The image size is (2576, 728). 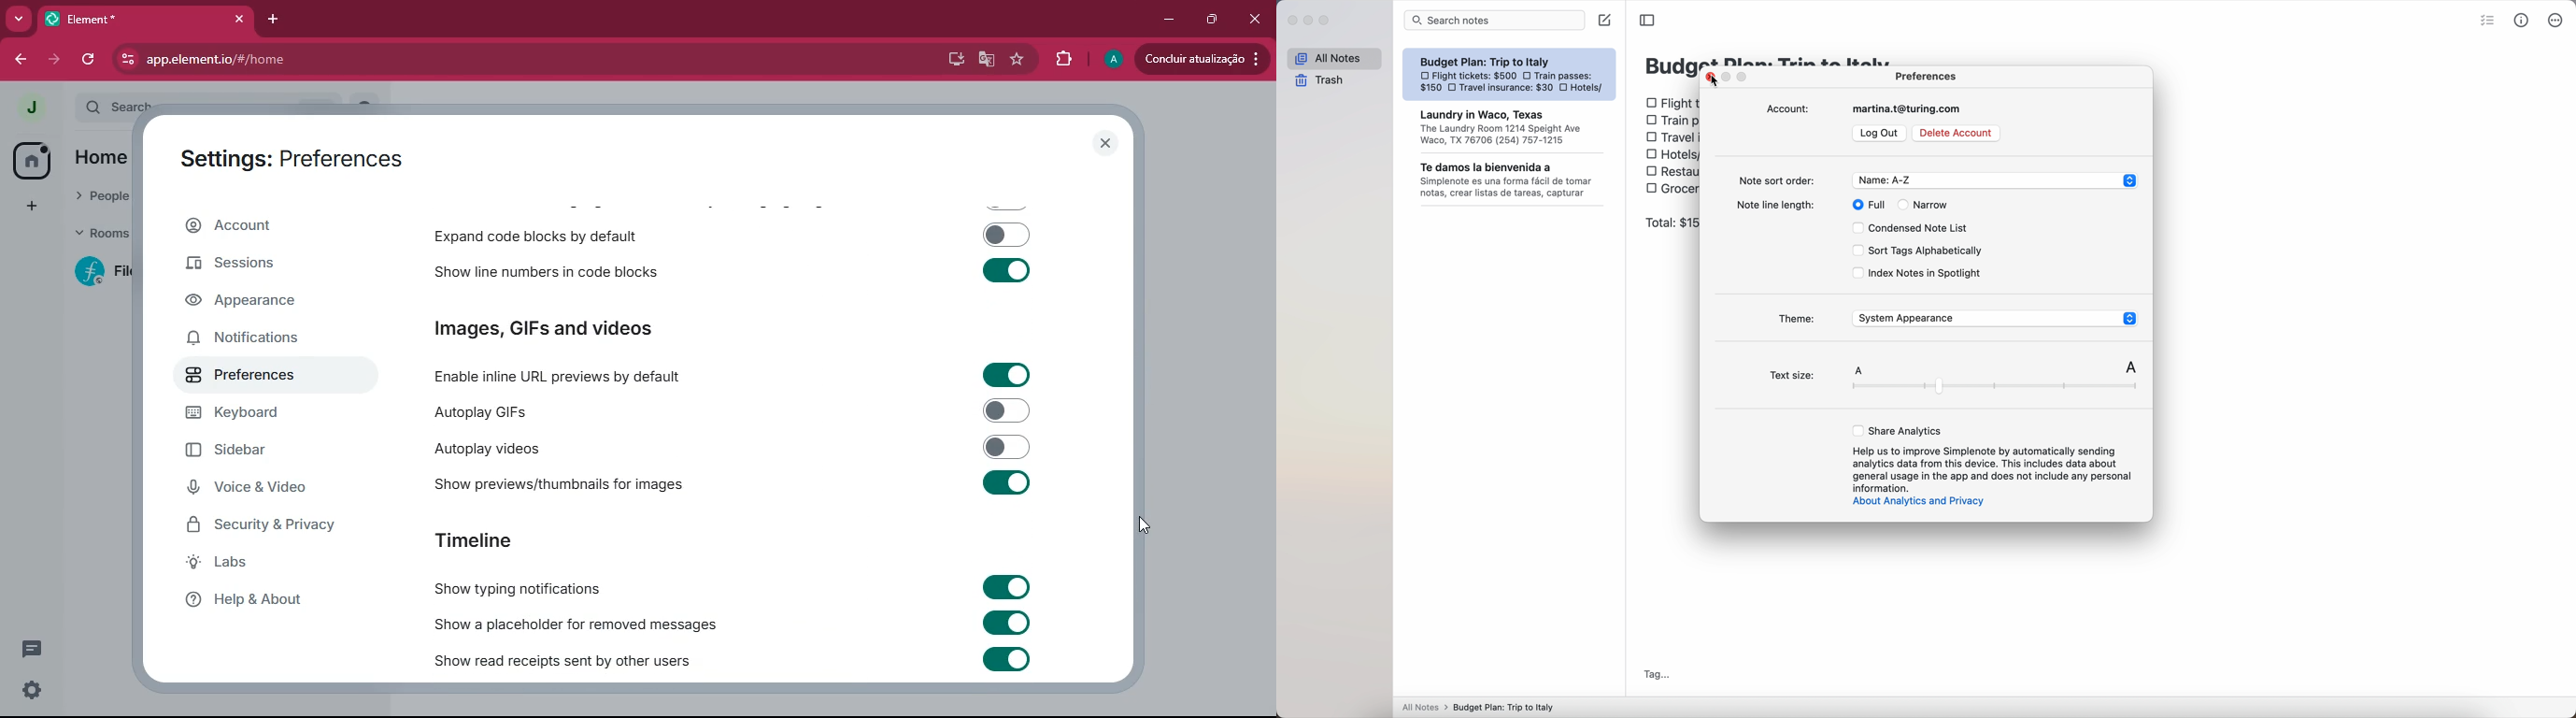 What do you see at coordinates (1510, 127) in the screenshot?
I see `Budget Plan: Trip to Italy note` at bounding box center [1510, 127].